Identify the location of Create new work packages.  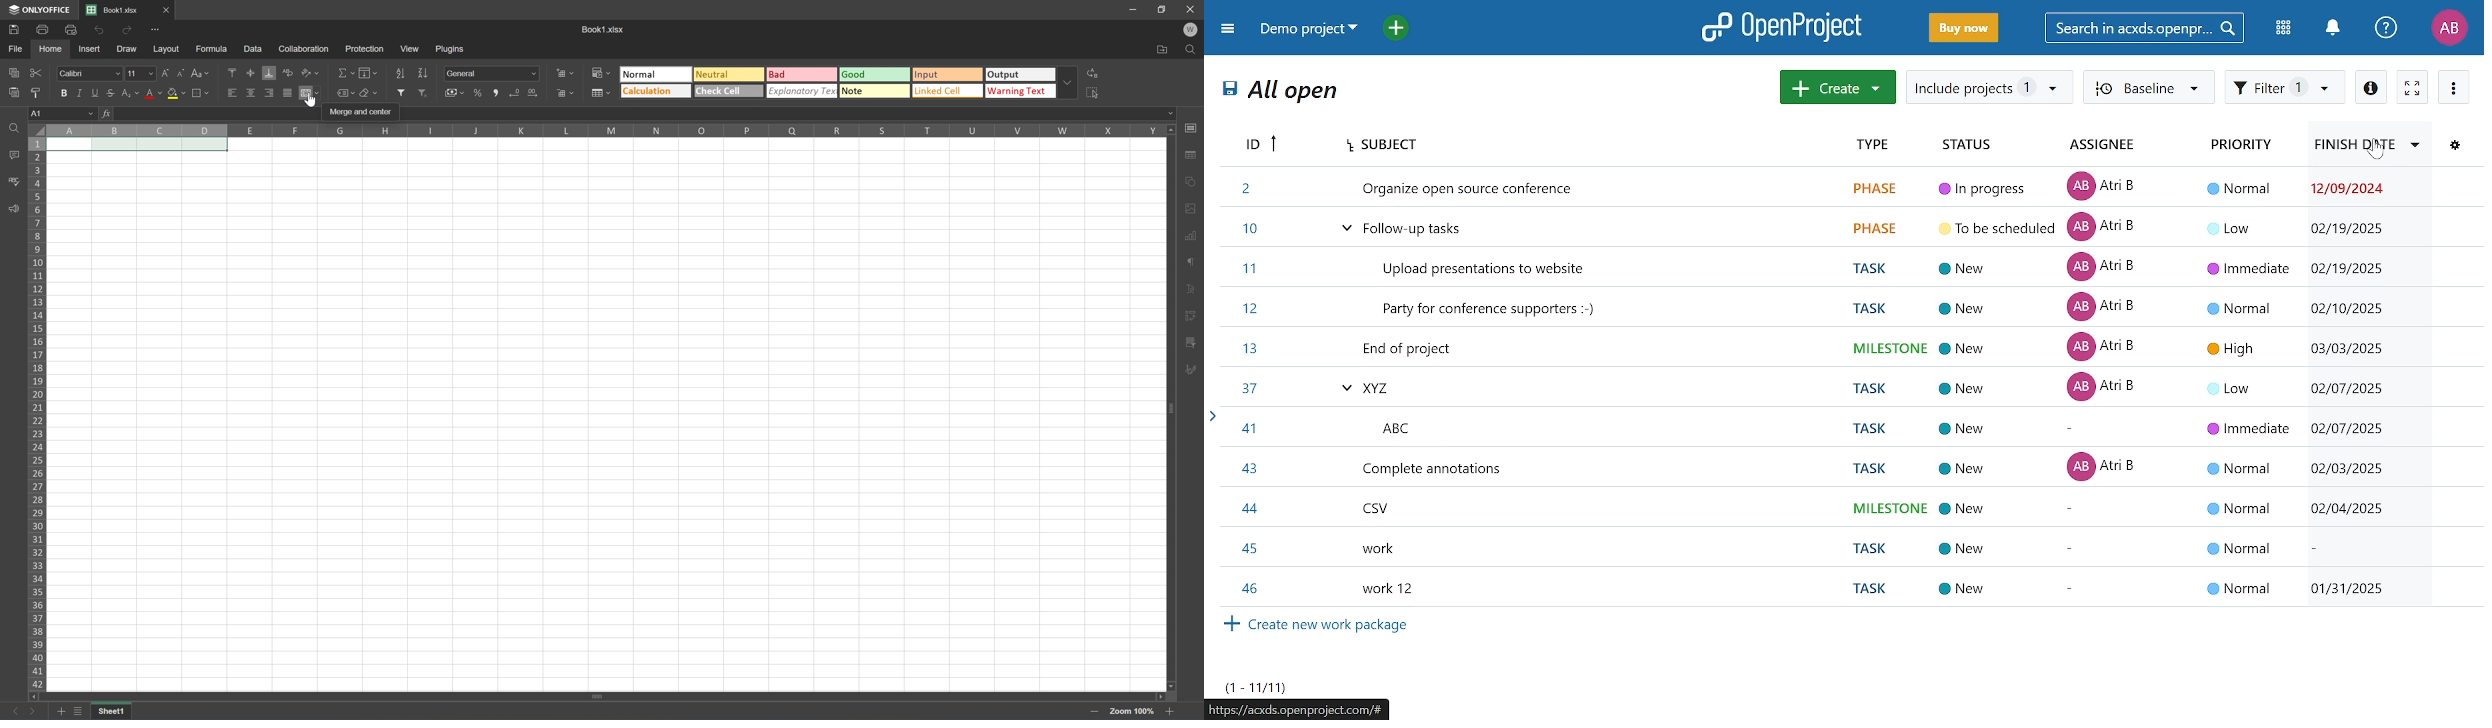
(1313, 628).